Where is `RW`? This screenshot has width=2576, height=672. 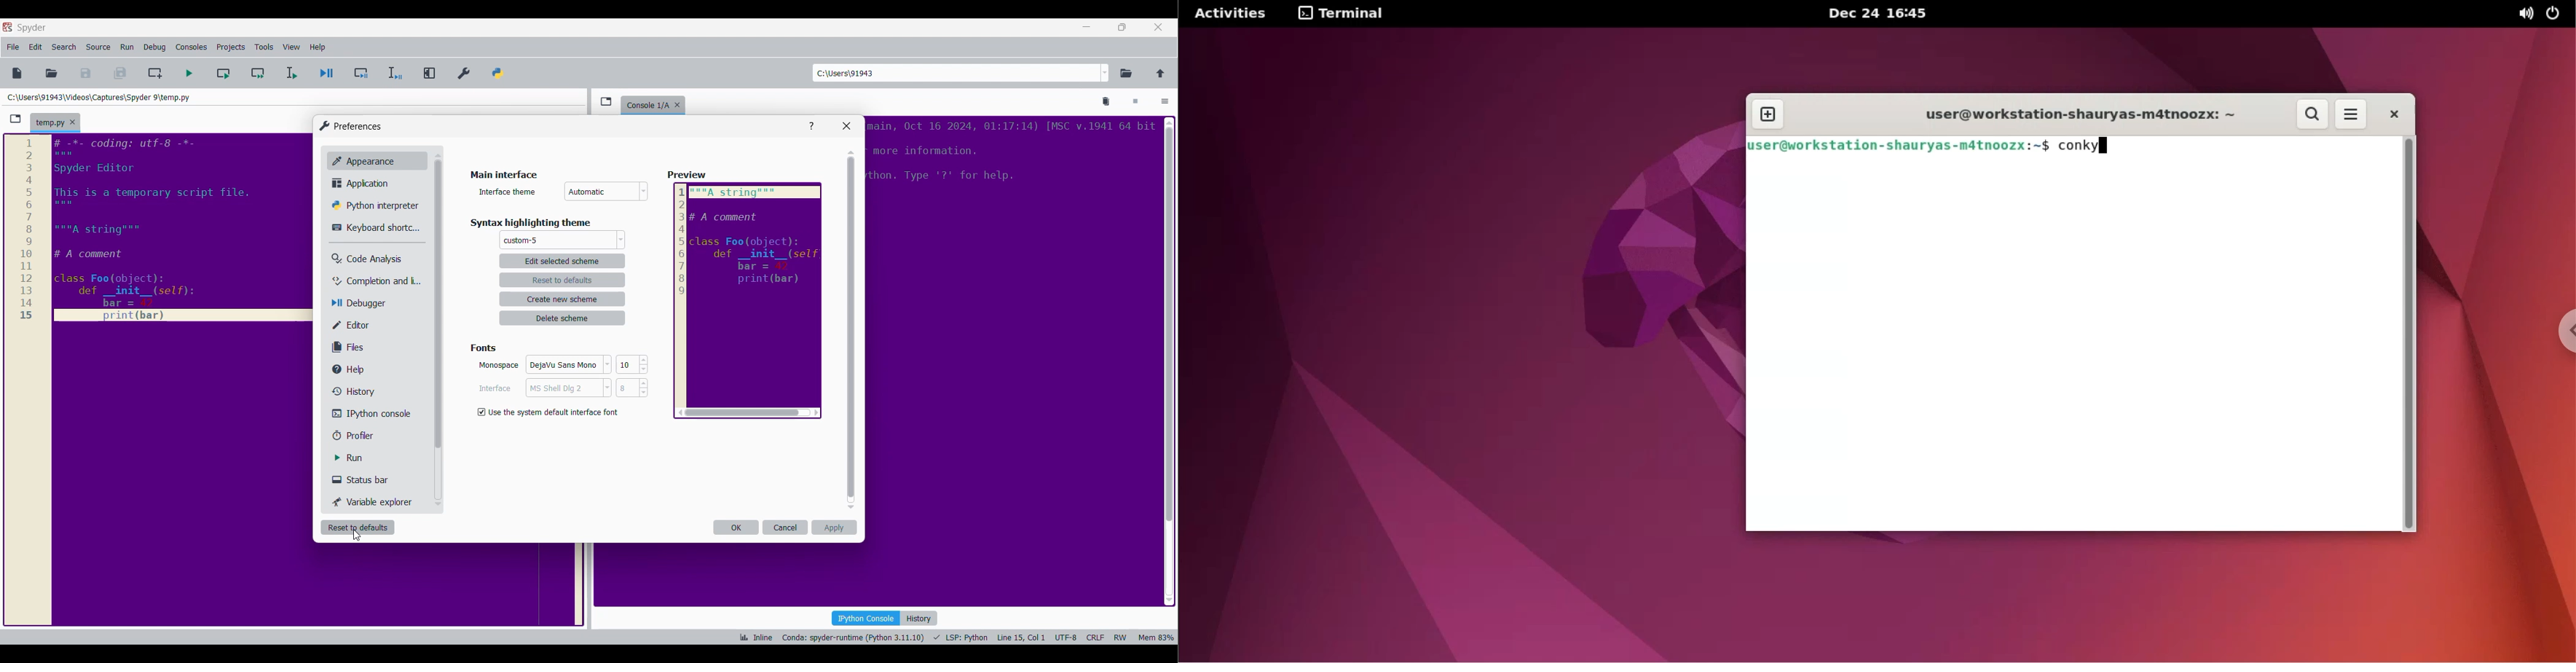
RW is located at coordinates (1120, 637).